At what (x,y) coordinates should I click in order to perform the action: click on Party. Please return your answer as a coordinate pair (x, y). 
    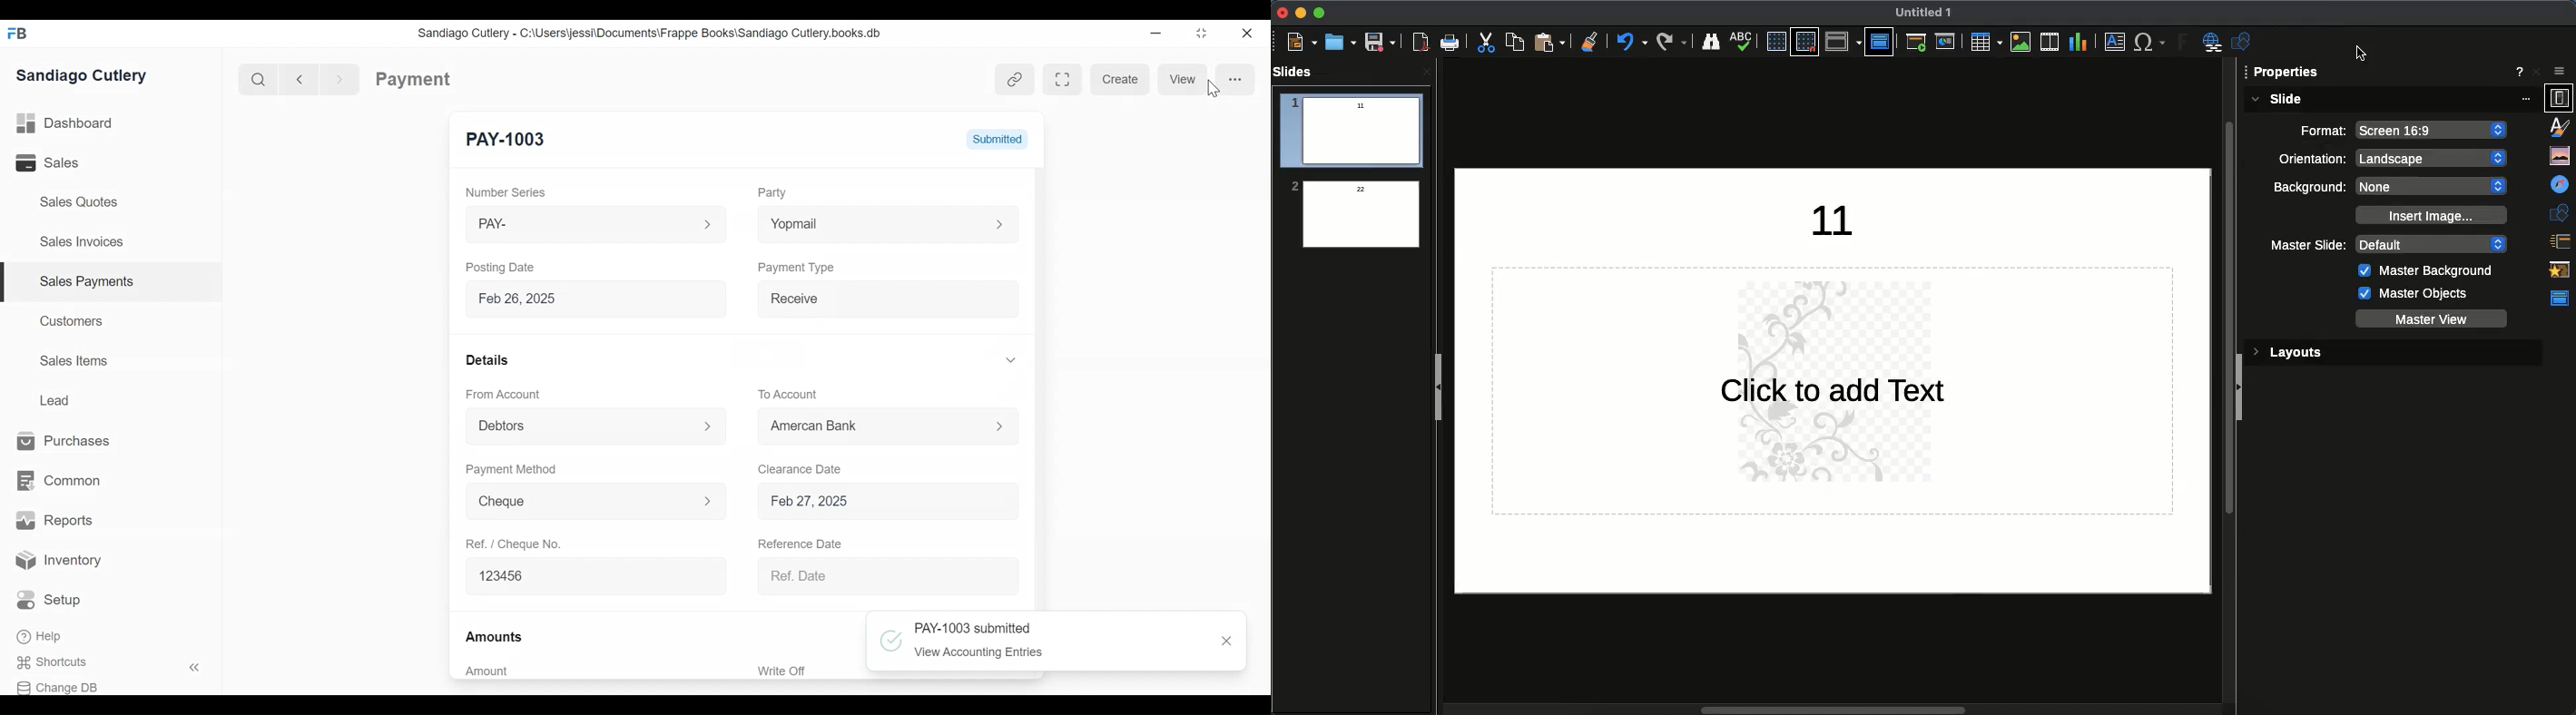
    Looking at the image, I should click on (774, 192).